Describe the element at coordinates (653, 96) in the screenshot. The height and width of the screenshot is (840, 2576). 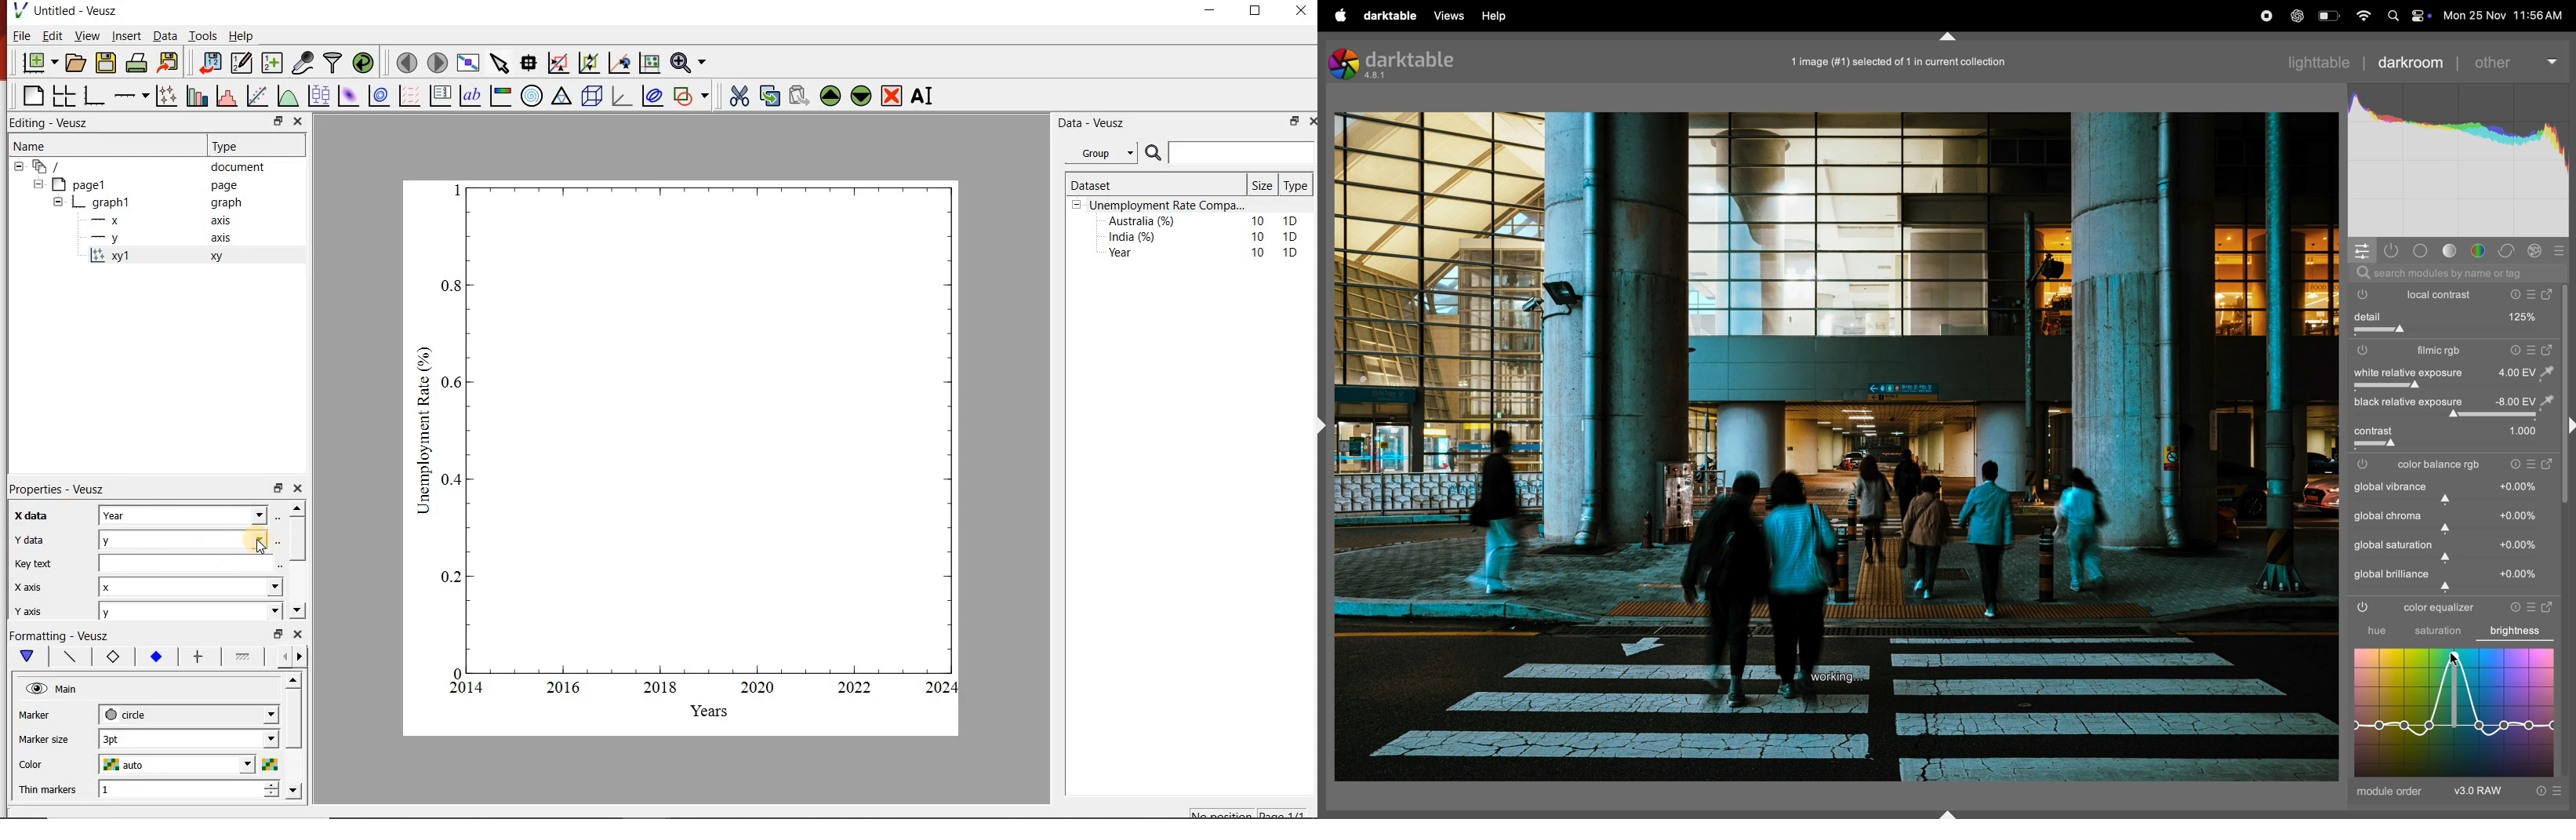
I see `plot covariance ellipses` at that location.